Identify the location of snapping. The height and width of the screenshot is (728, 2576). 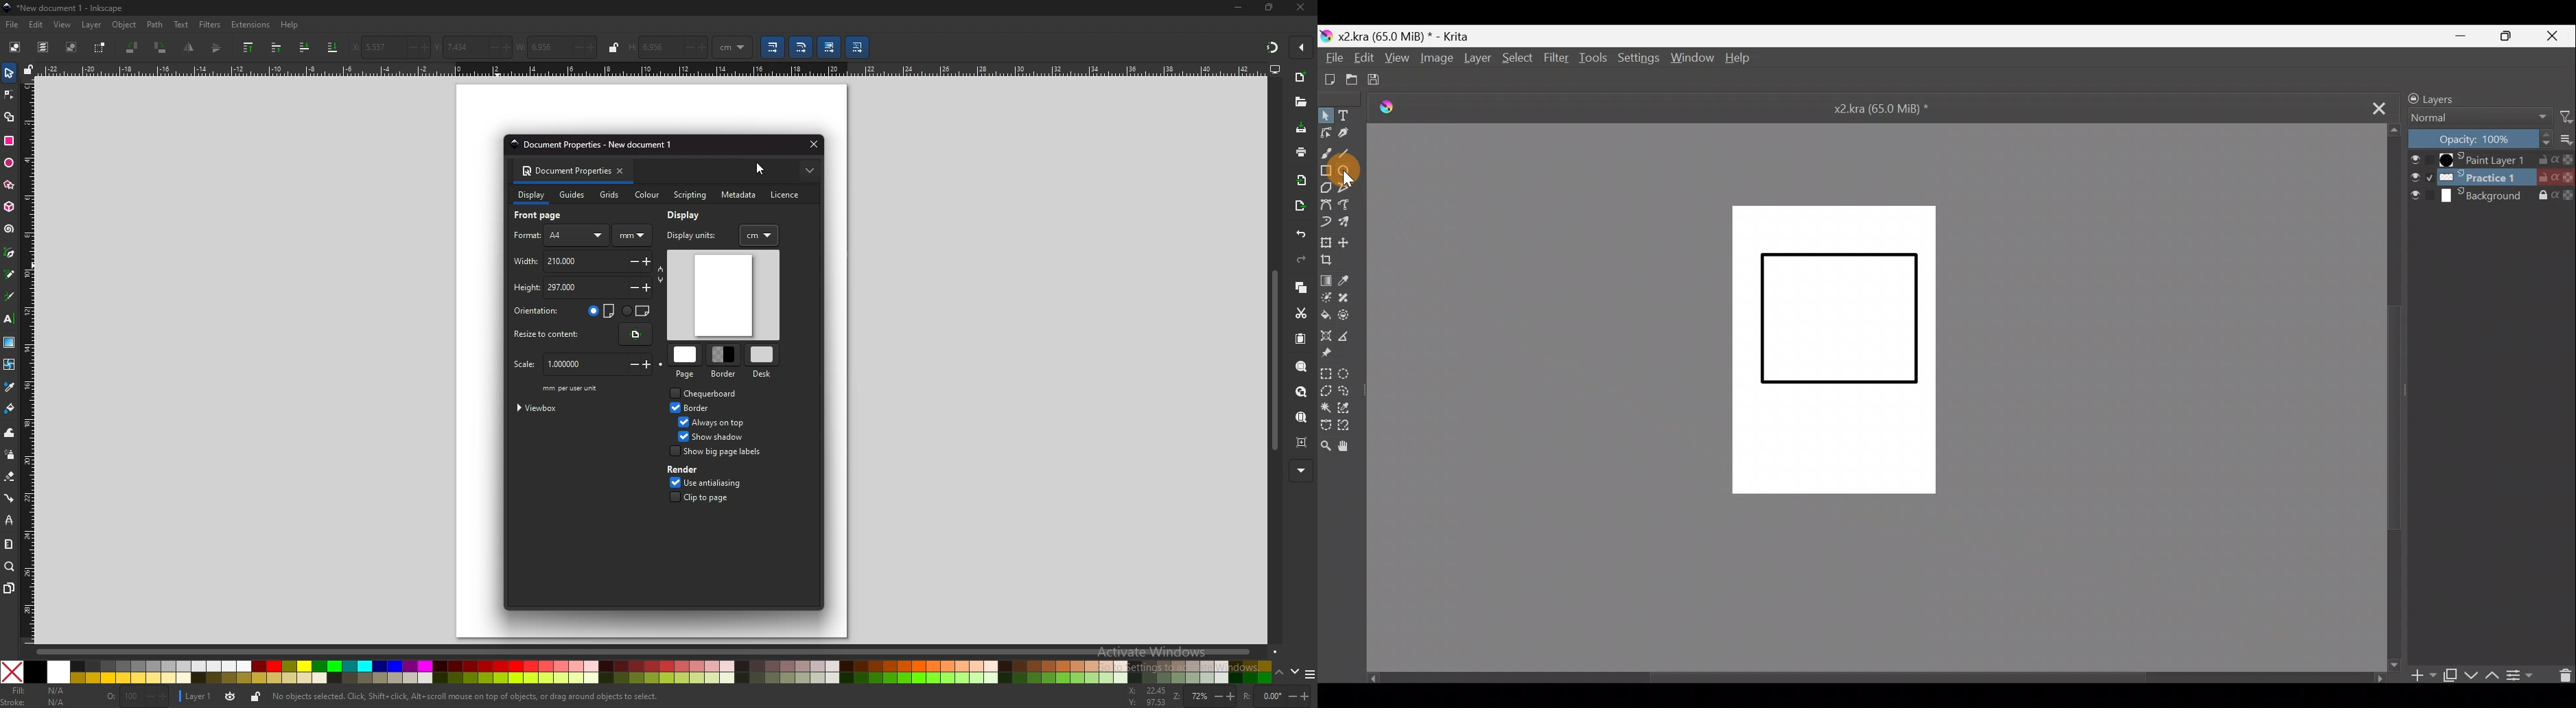
(1271, 47).